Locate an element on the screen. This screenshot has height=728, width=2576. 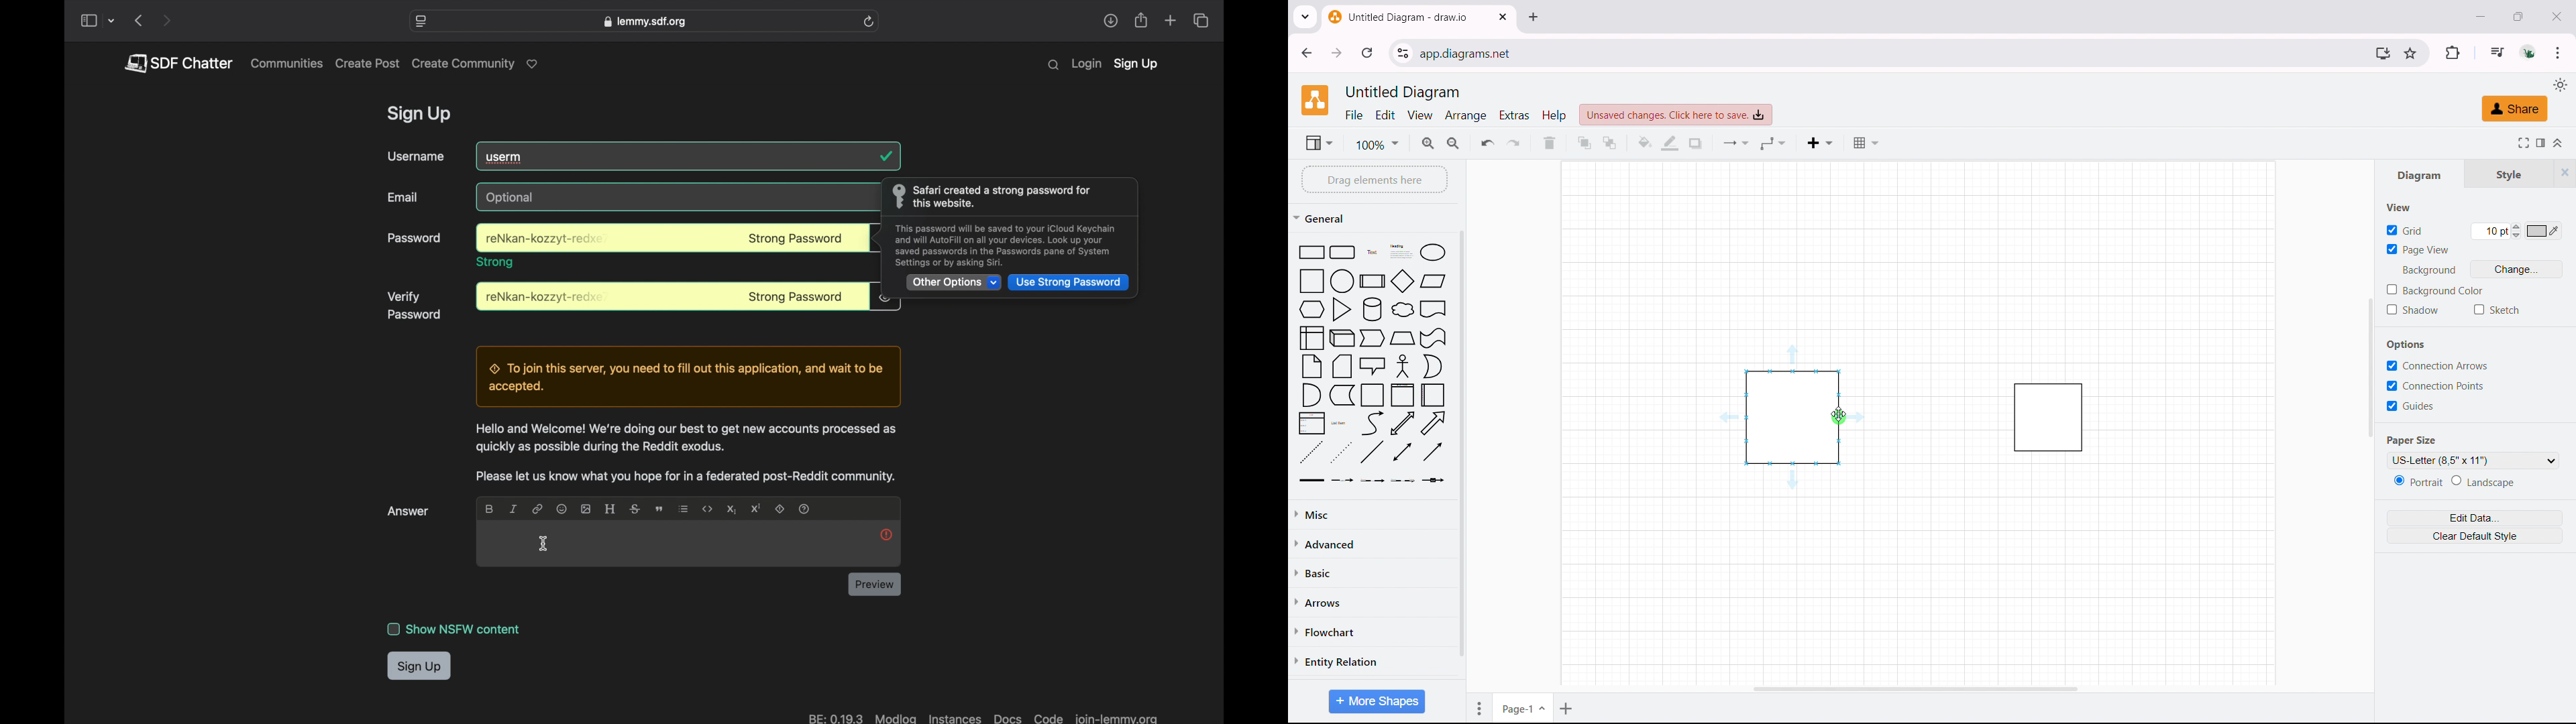
share is located at coordinates (1110, 21).